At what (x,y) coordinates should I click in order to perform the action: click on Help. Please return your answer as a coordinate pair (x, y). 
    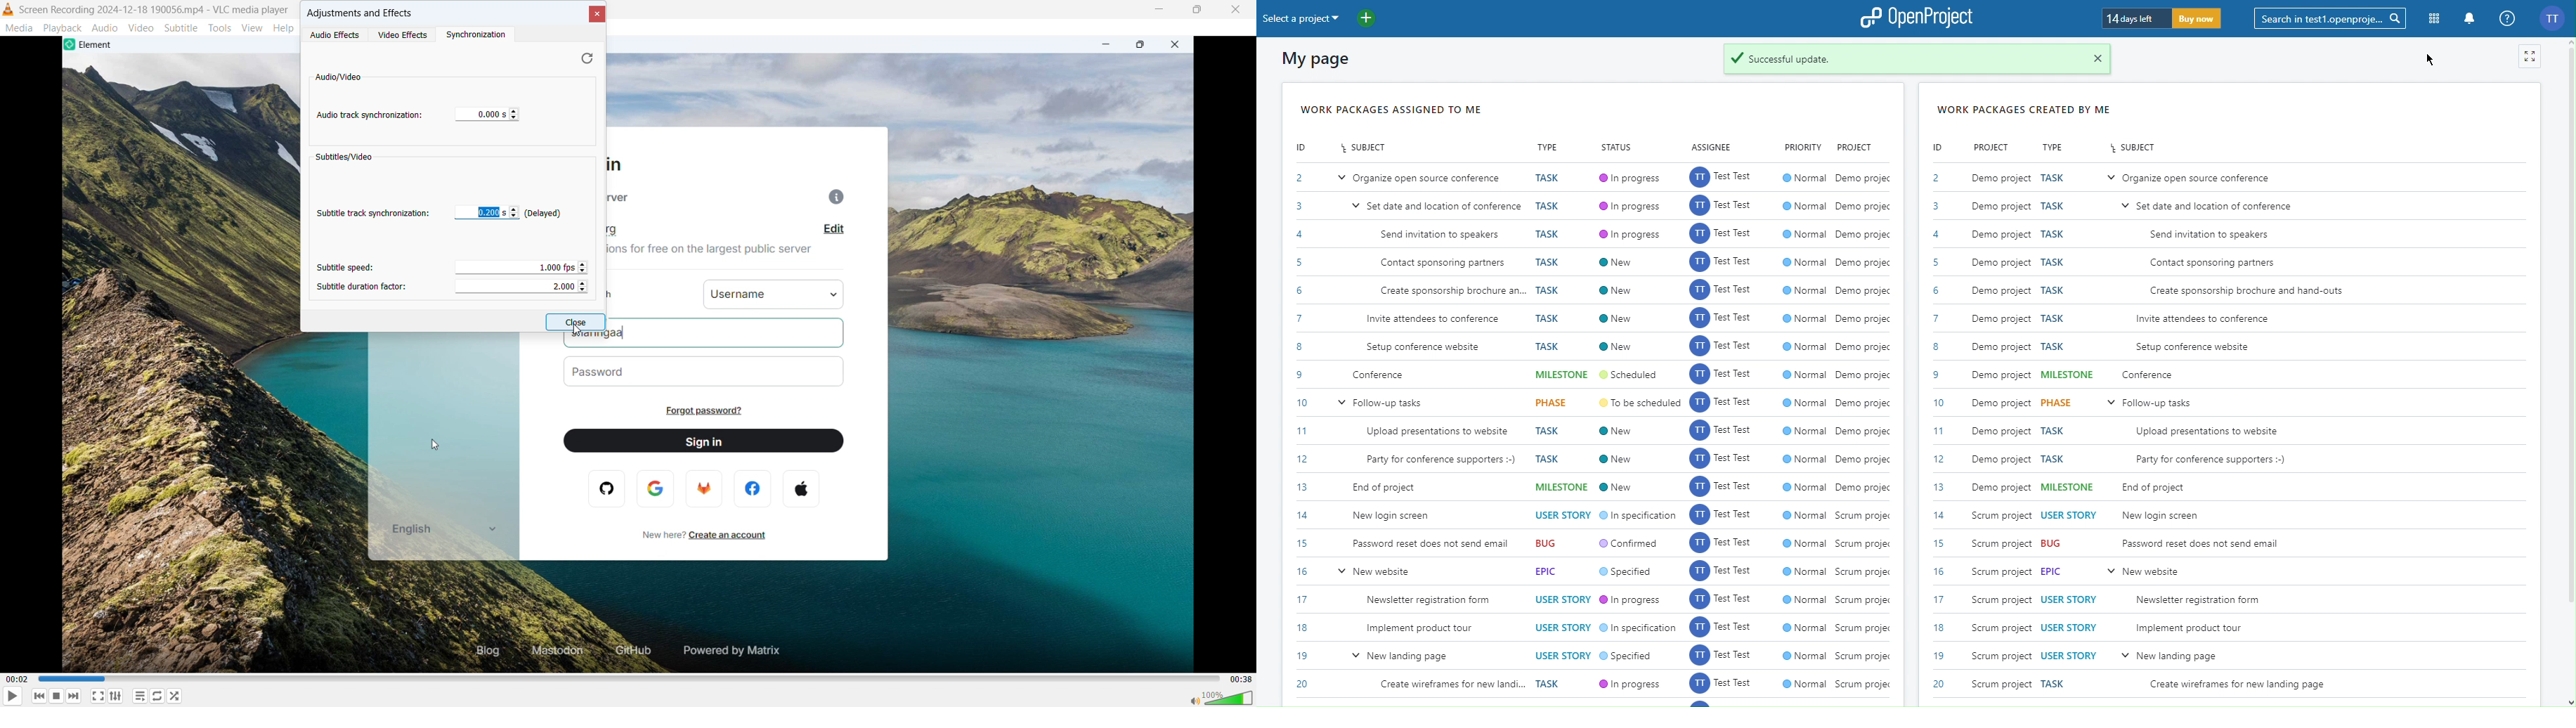
    Looking at the image, I should click on (2507, 19).